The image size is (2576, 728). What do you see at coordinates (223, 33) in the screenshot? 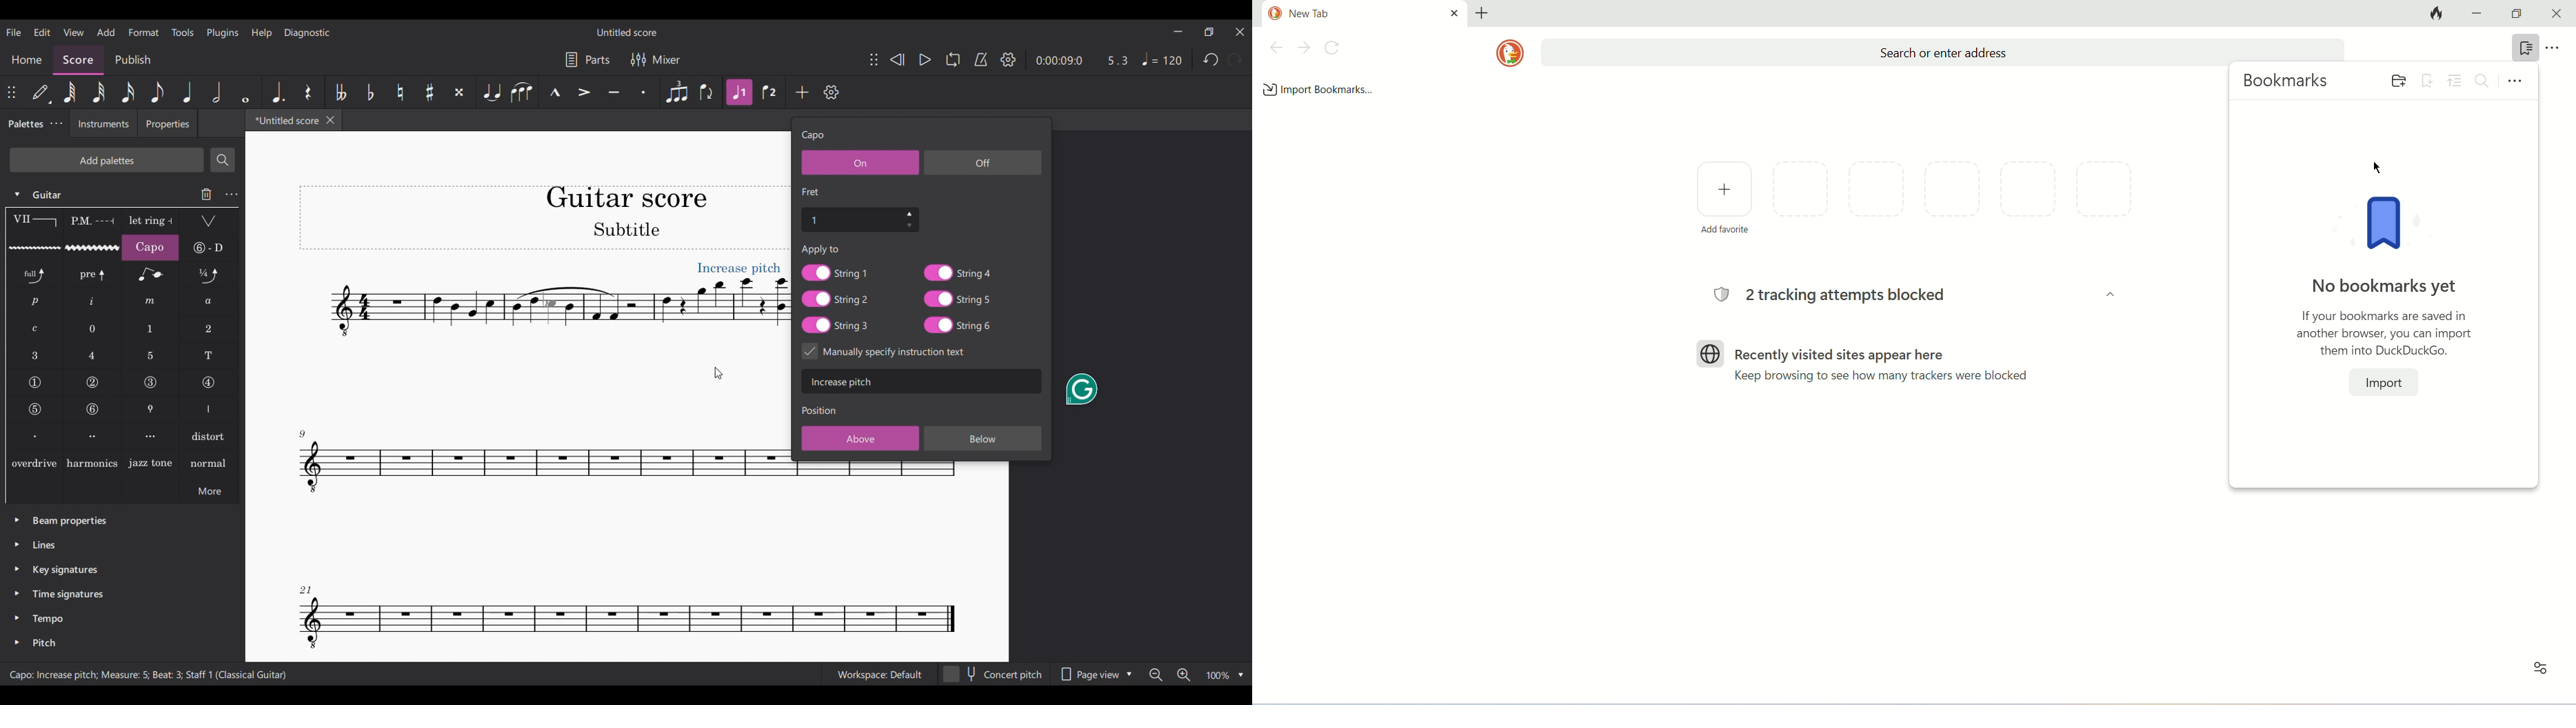
I see `Plugins menu` at bounding box center [223, 33].